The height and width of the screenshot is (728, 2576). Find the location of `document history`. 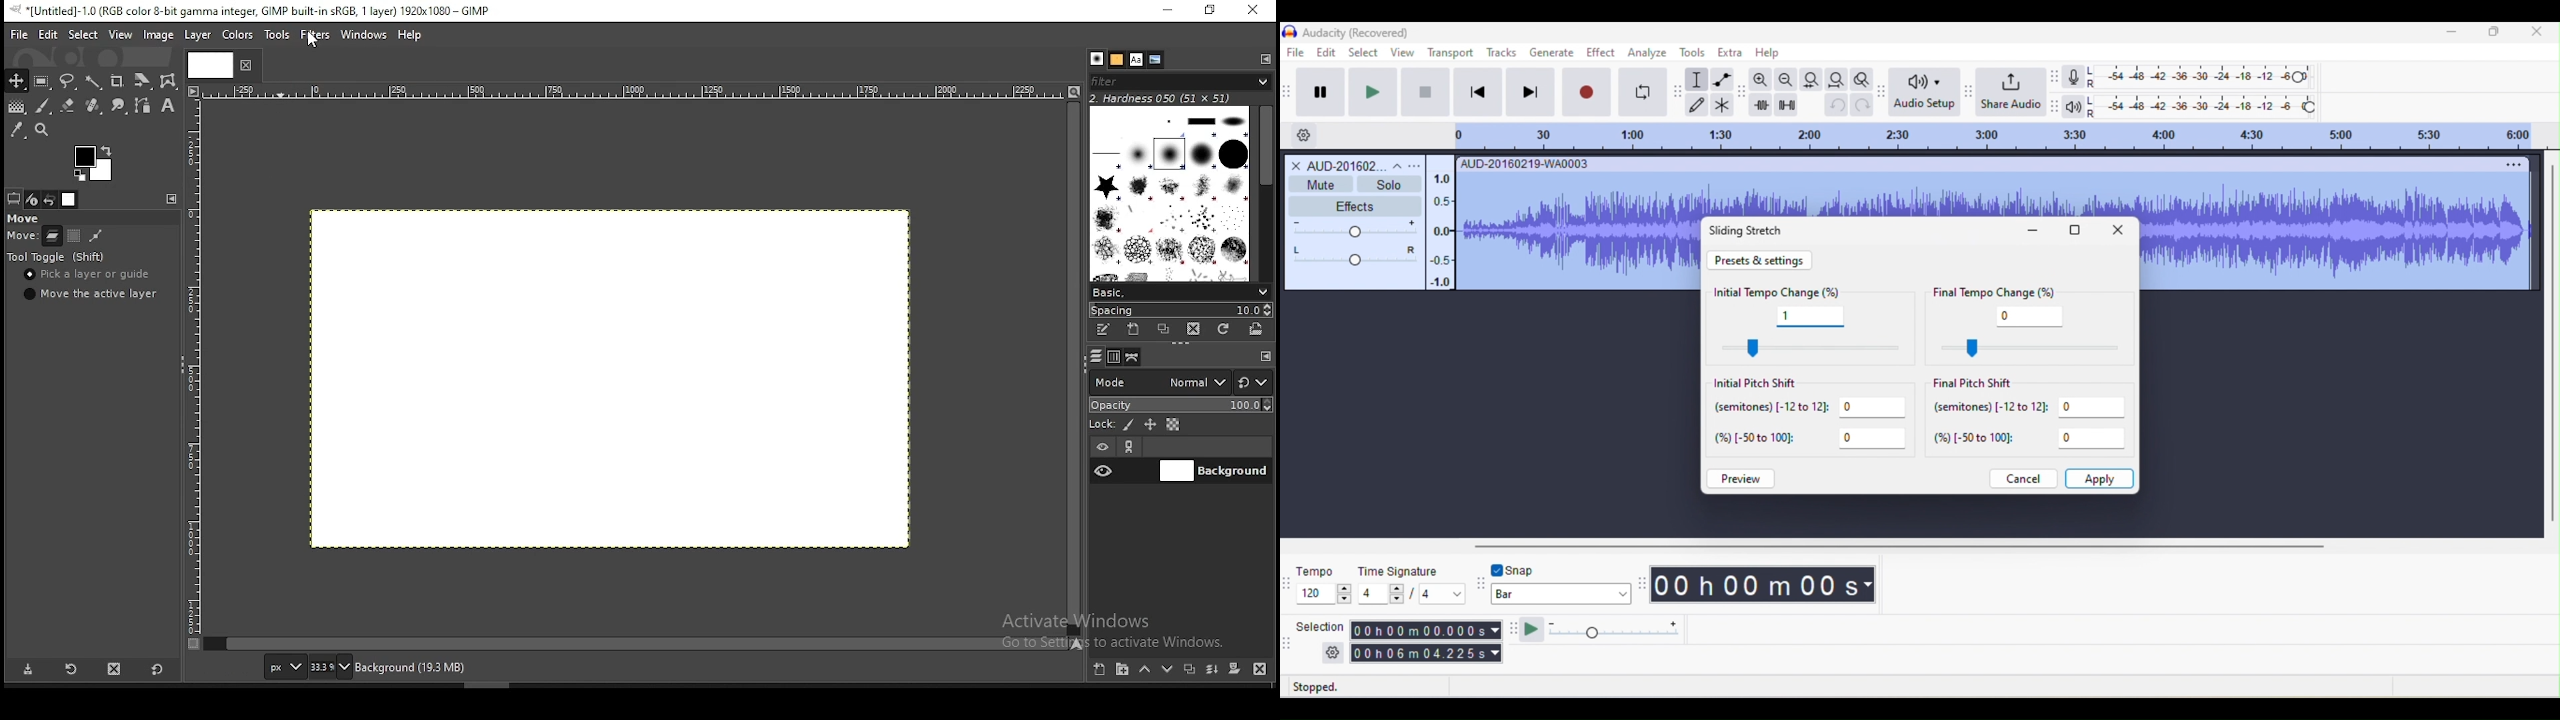

document history is located at coordinates (1155, 60).